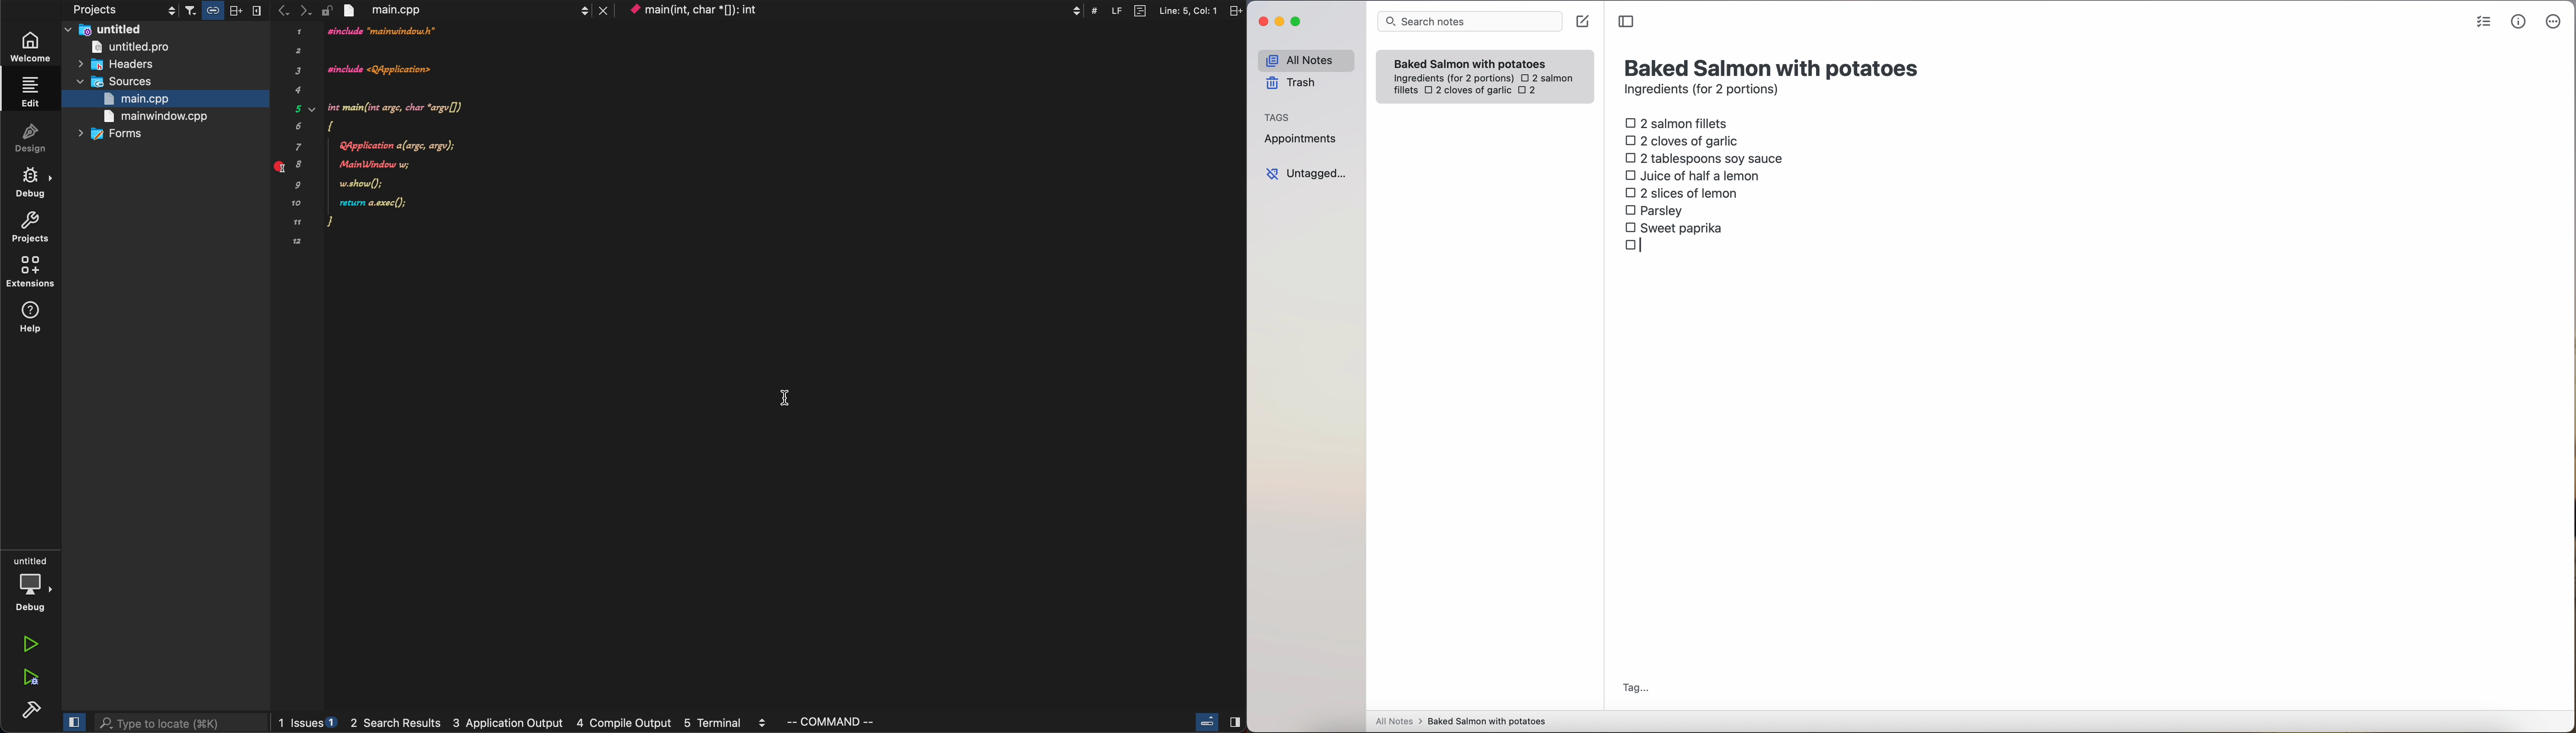  Describe the element at coordinates (153, 97) in the screenshot. I see `main>cpp` at that location.